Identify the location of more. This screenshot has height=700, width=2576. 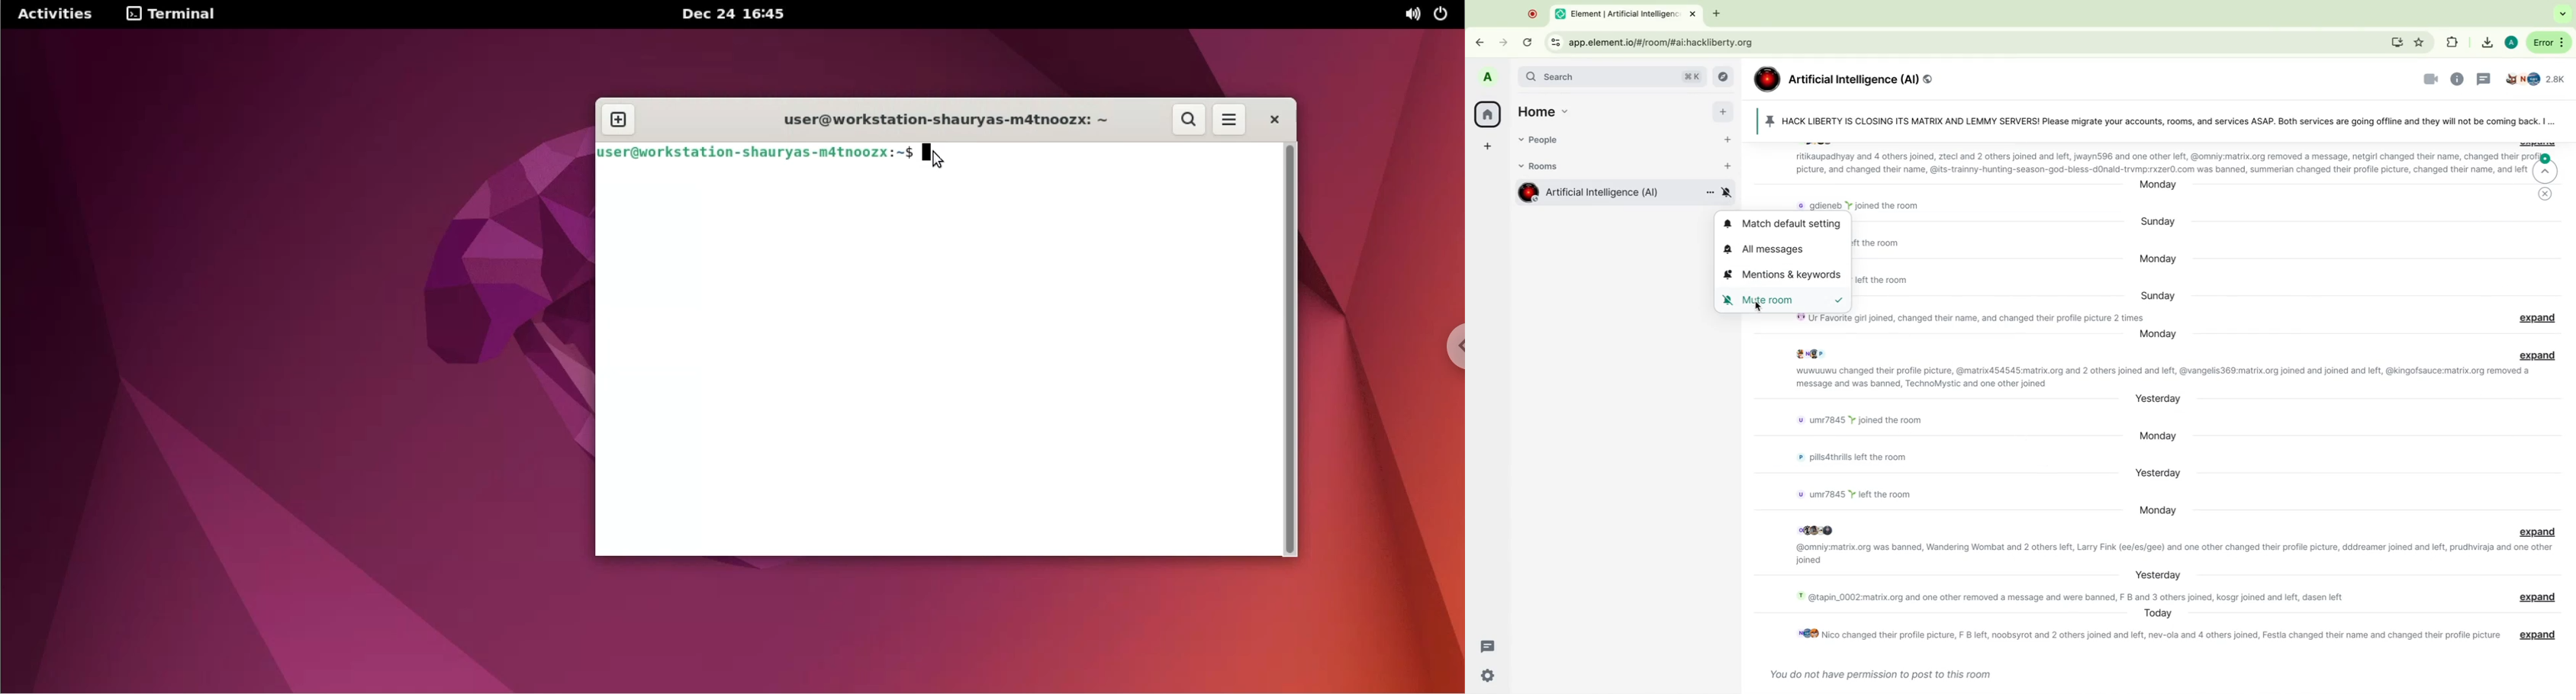
(1706, 194).